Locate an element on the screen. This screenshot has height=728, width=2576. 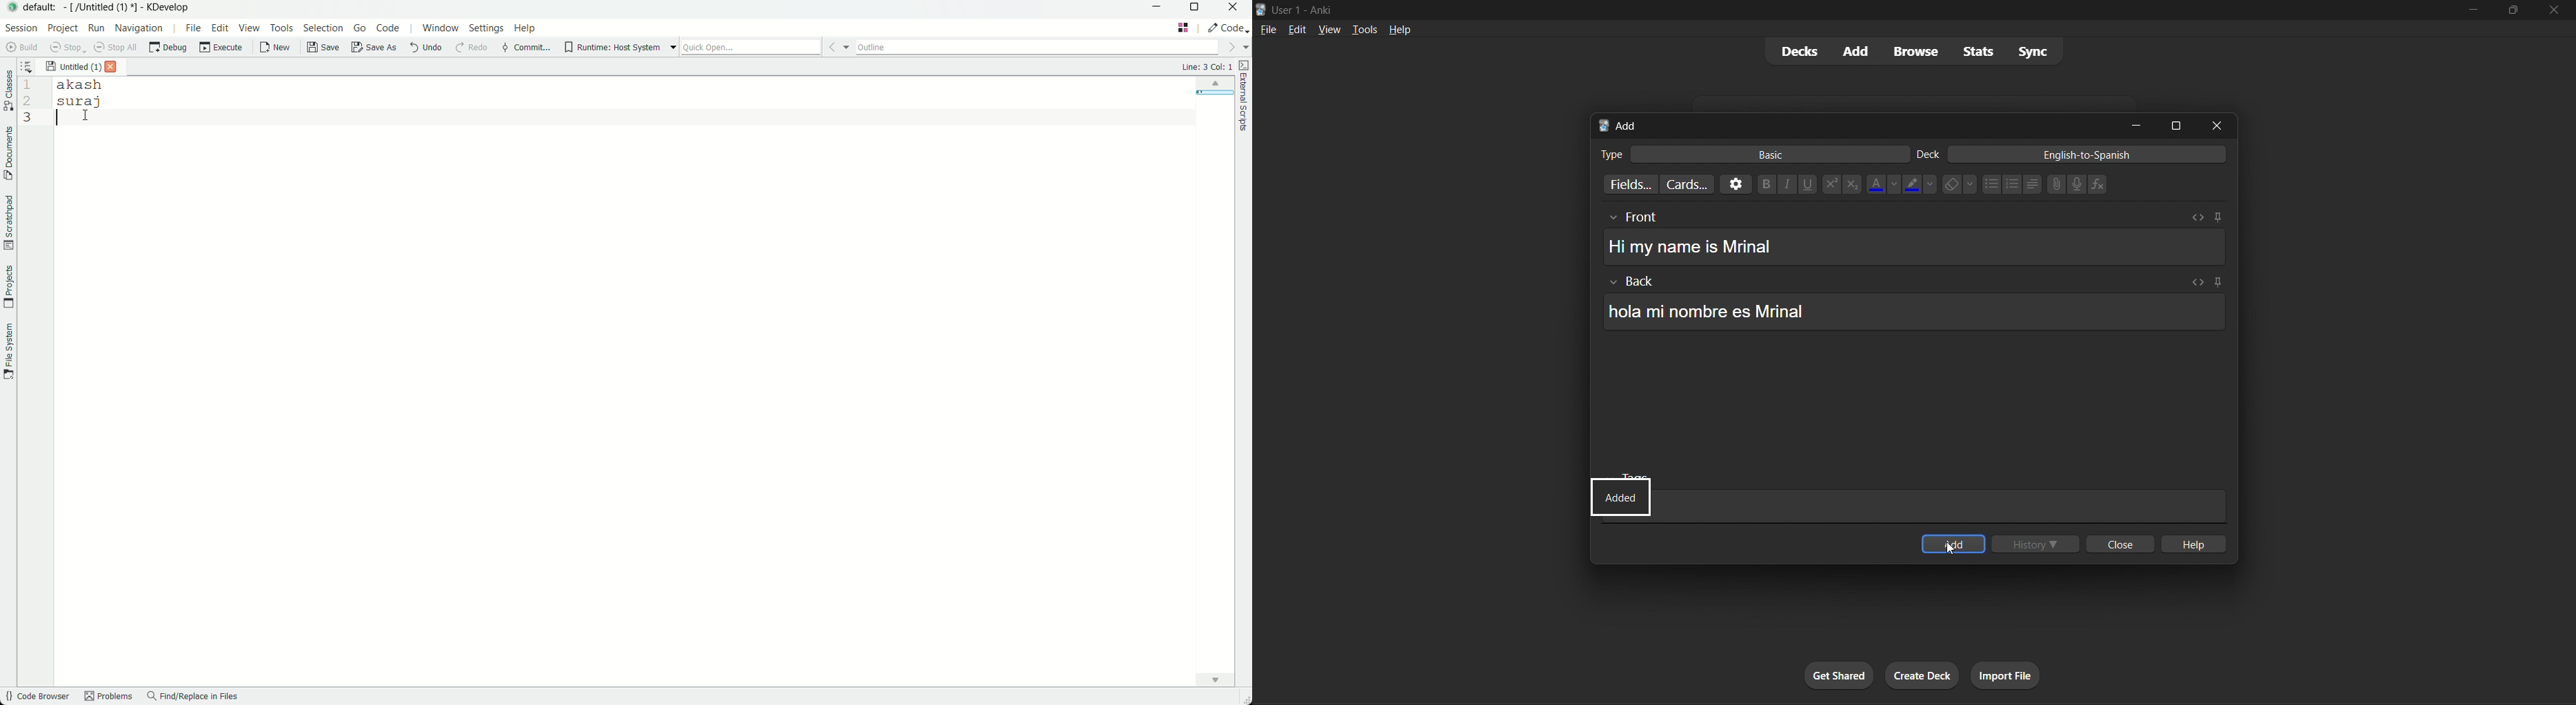
maximize/restore is located at coordinates (2509, 10).